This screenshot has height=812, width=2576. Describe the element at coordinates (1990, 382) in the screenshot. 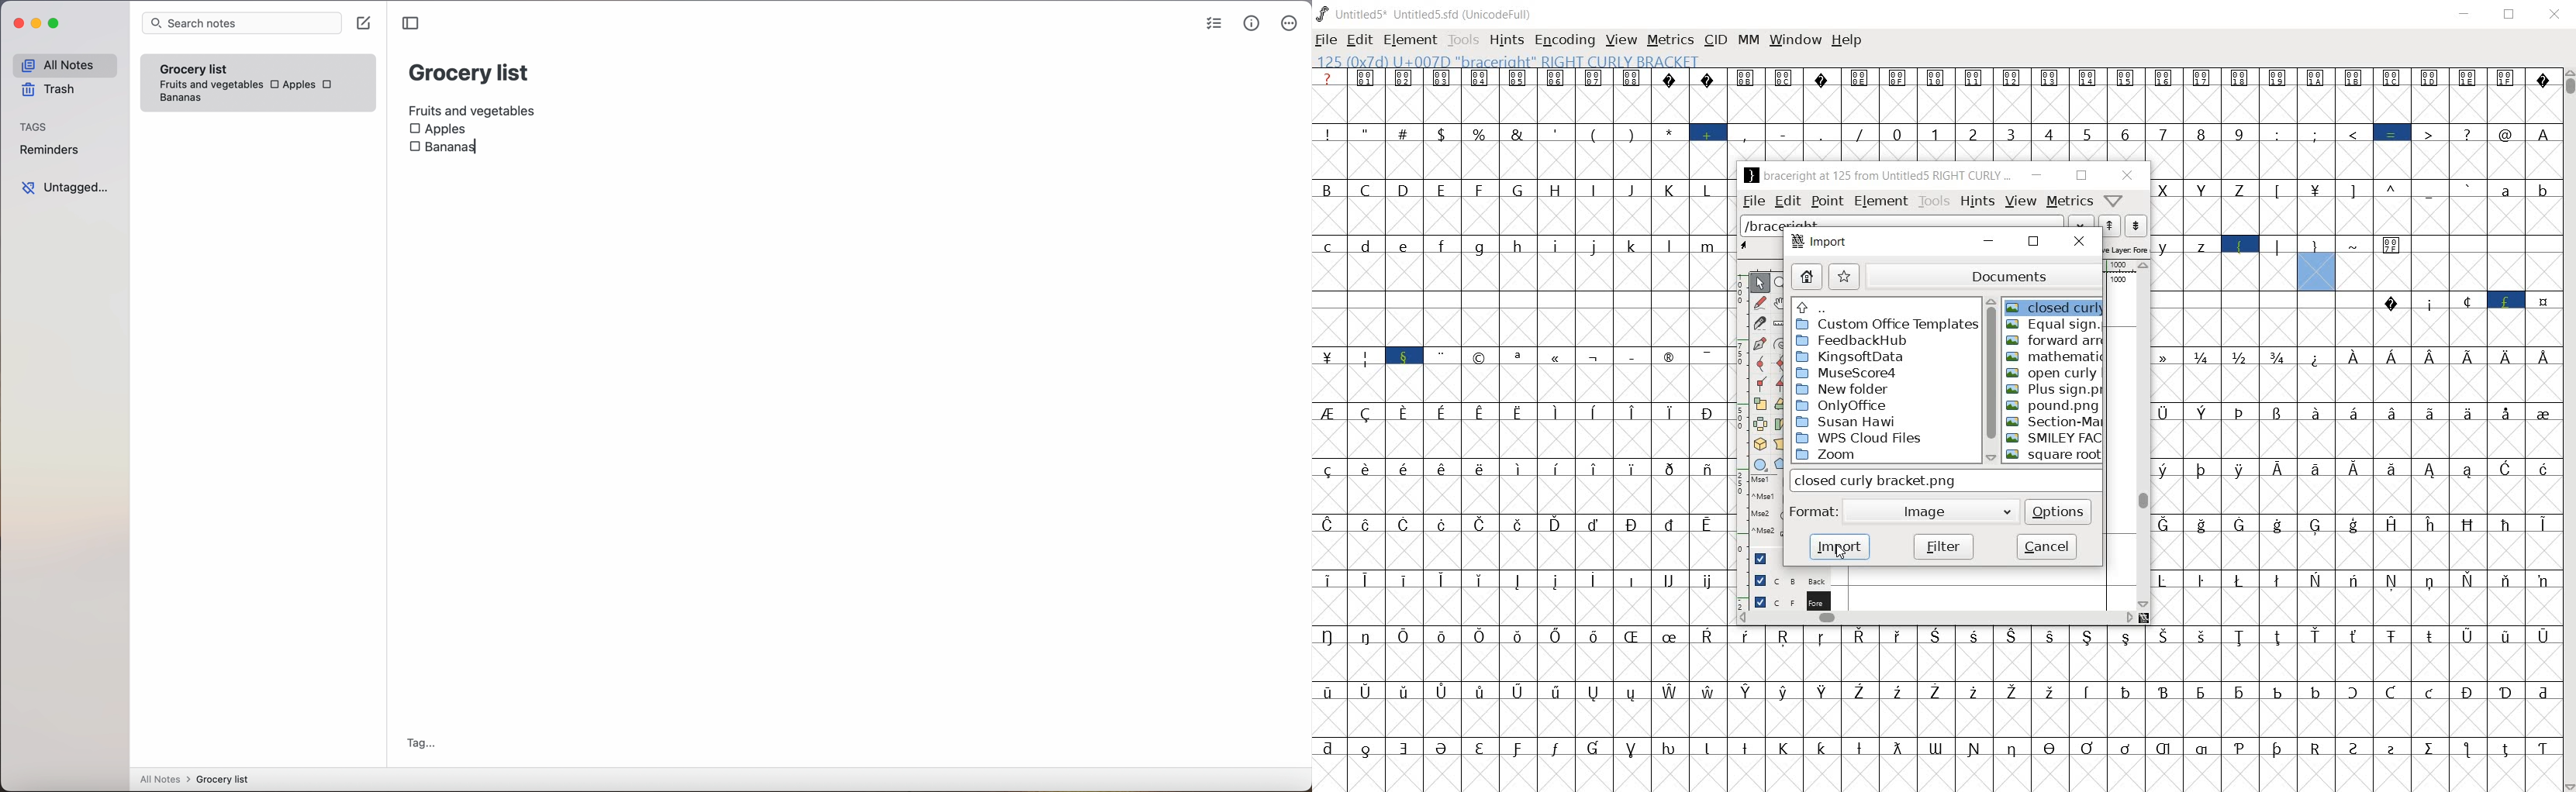

I see `scrollbar` at that location.